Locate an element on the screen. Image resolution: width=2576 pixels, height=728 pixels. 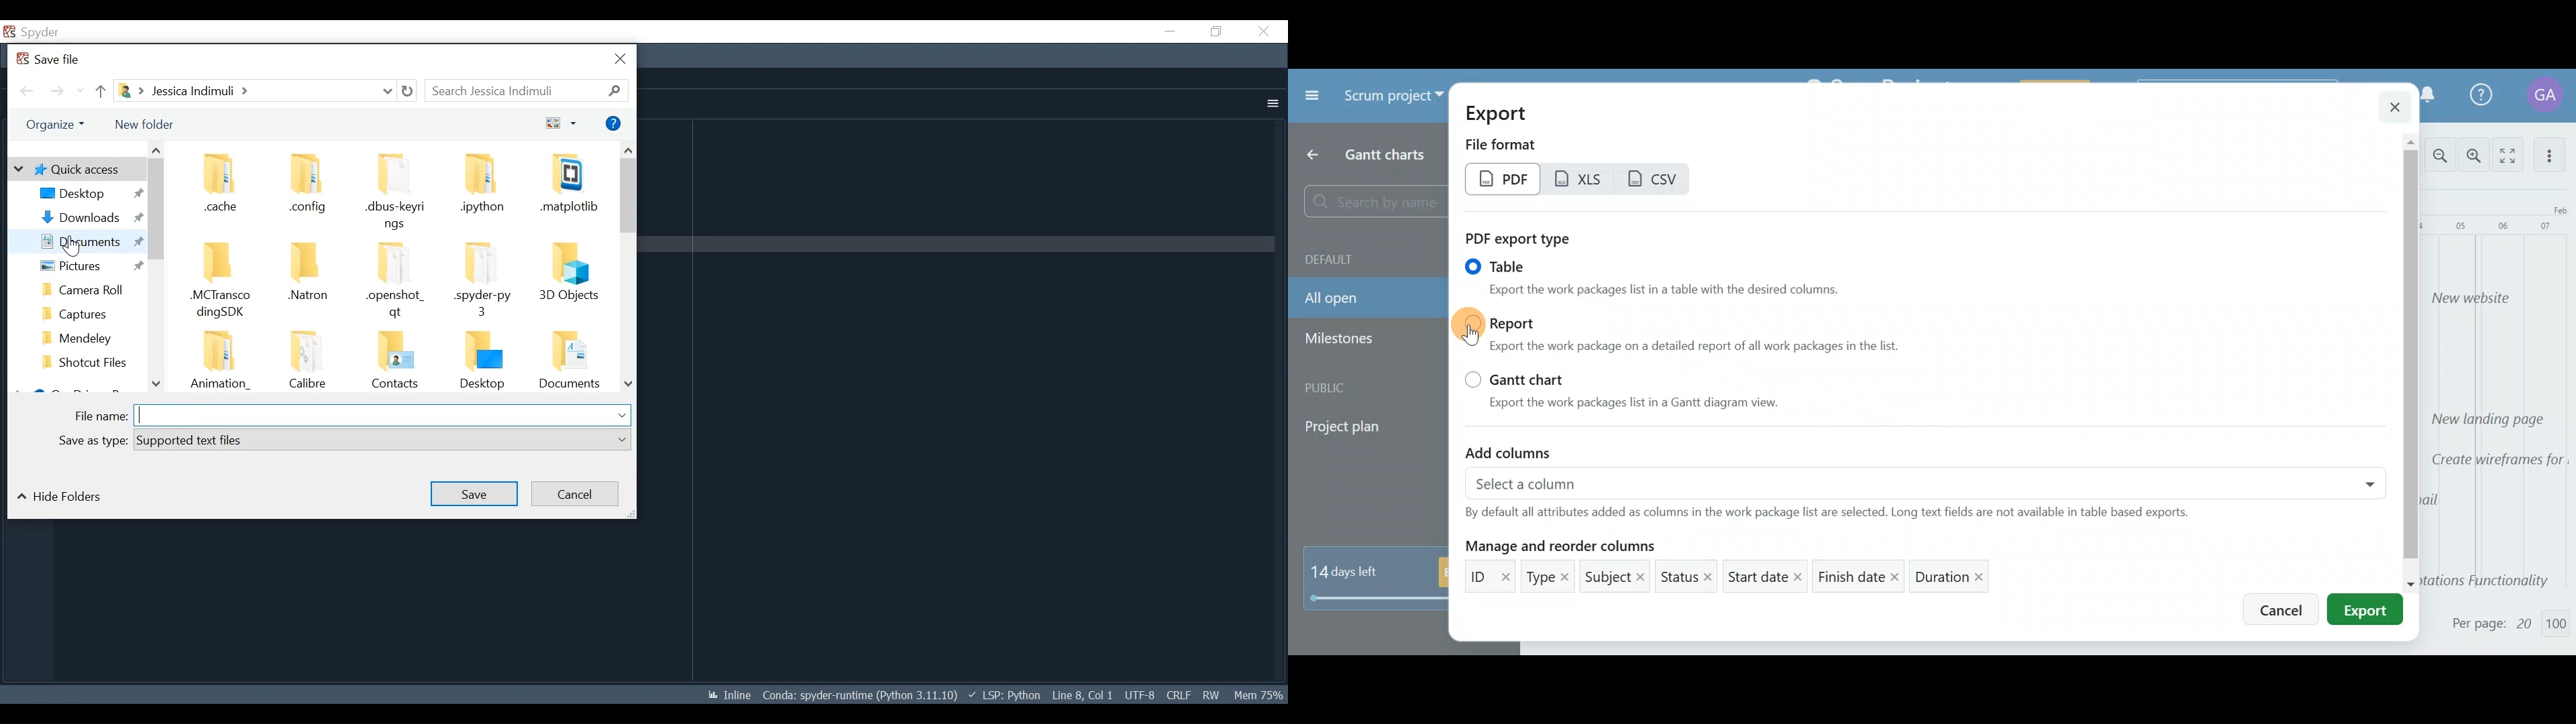
Folder is located at coordinates (484, 282).